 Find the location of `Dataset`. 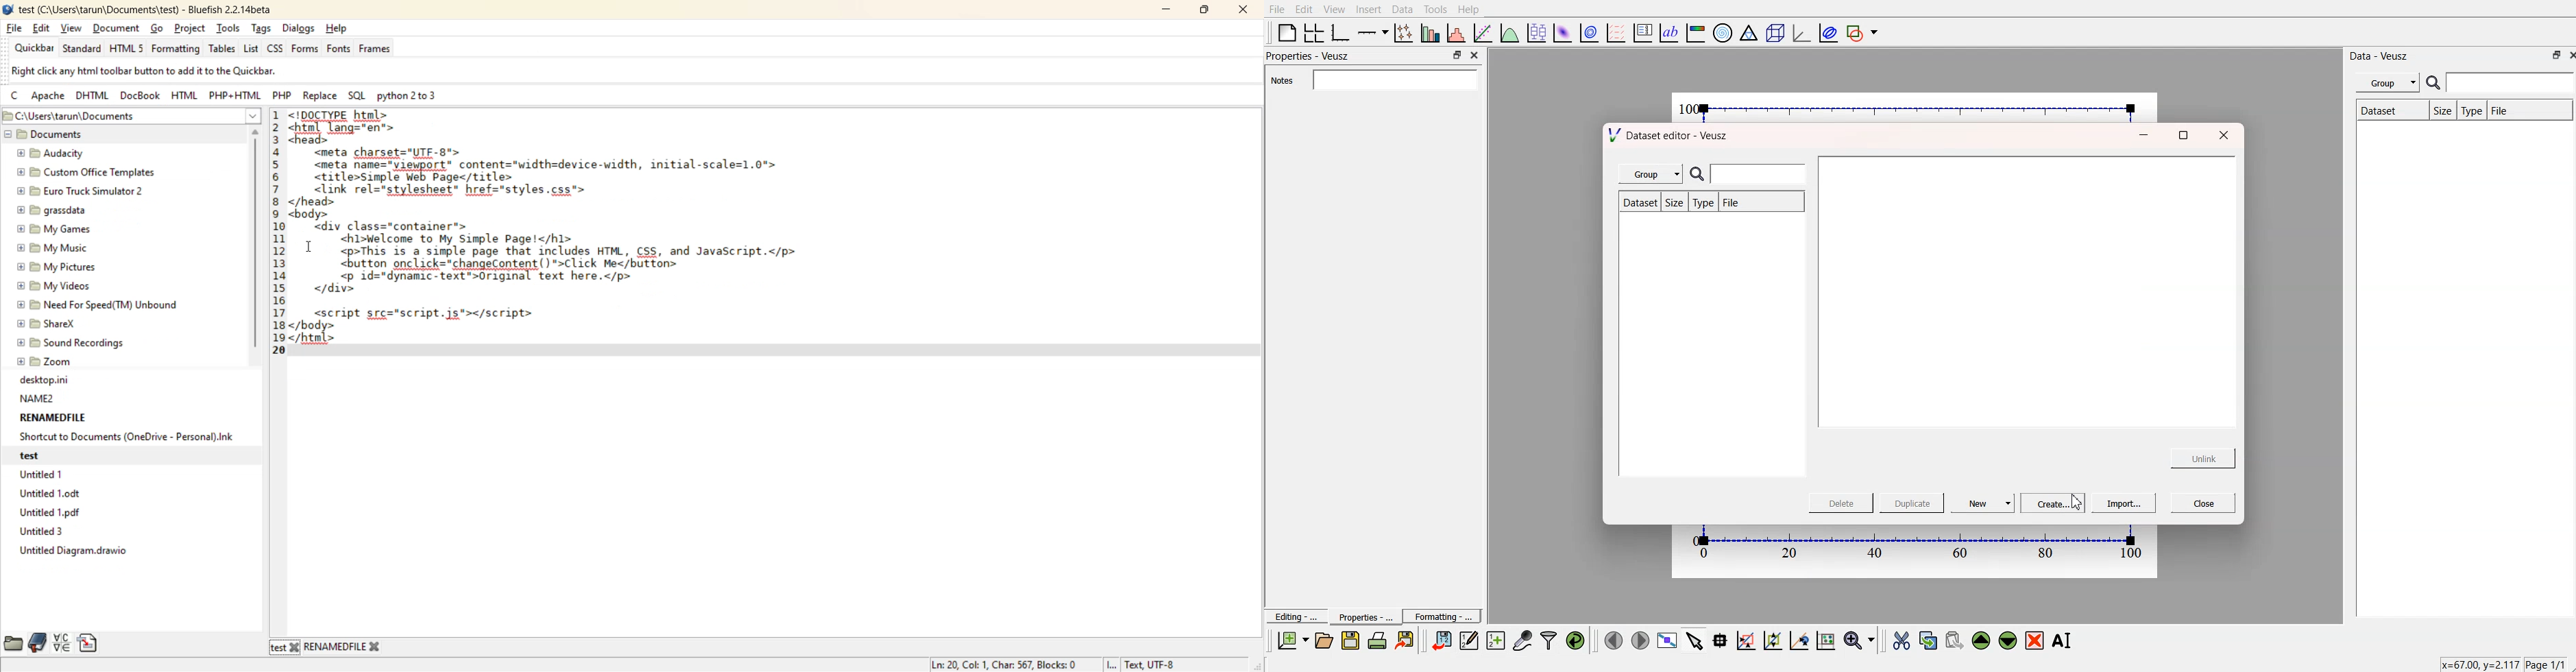

Dataset is located at coordinates (1638, 202).